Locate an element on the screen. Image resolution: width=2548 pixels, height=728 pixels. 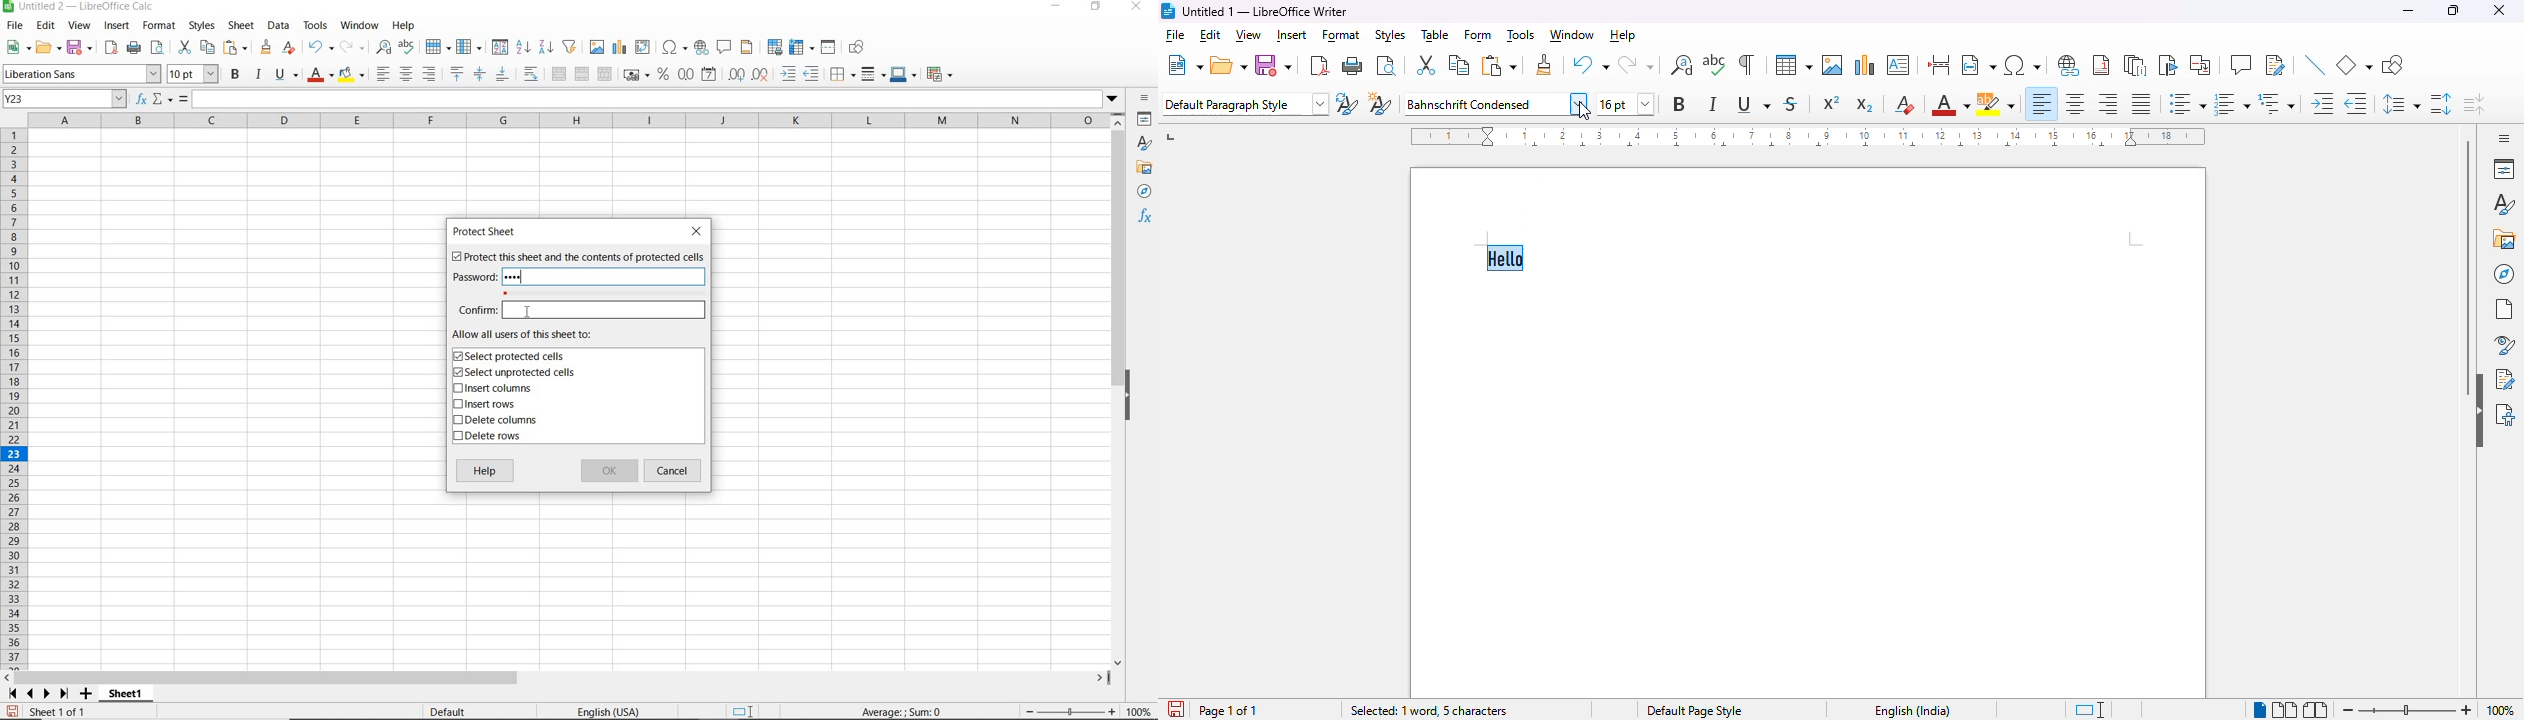
minimize is located at coordinates (2409, 11).